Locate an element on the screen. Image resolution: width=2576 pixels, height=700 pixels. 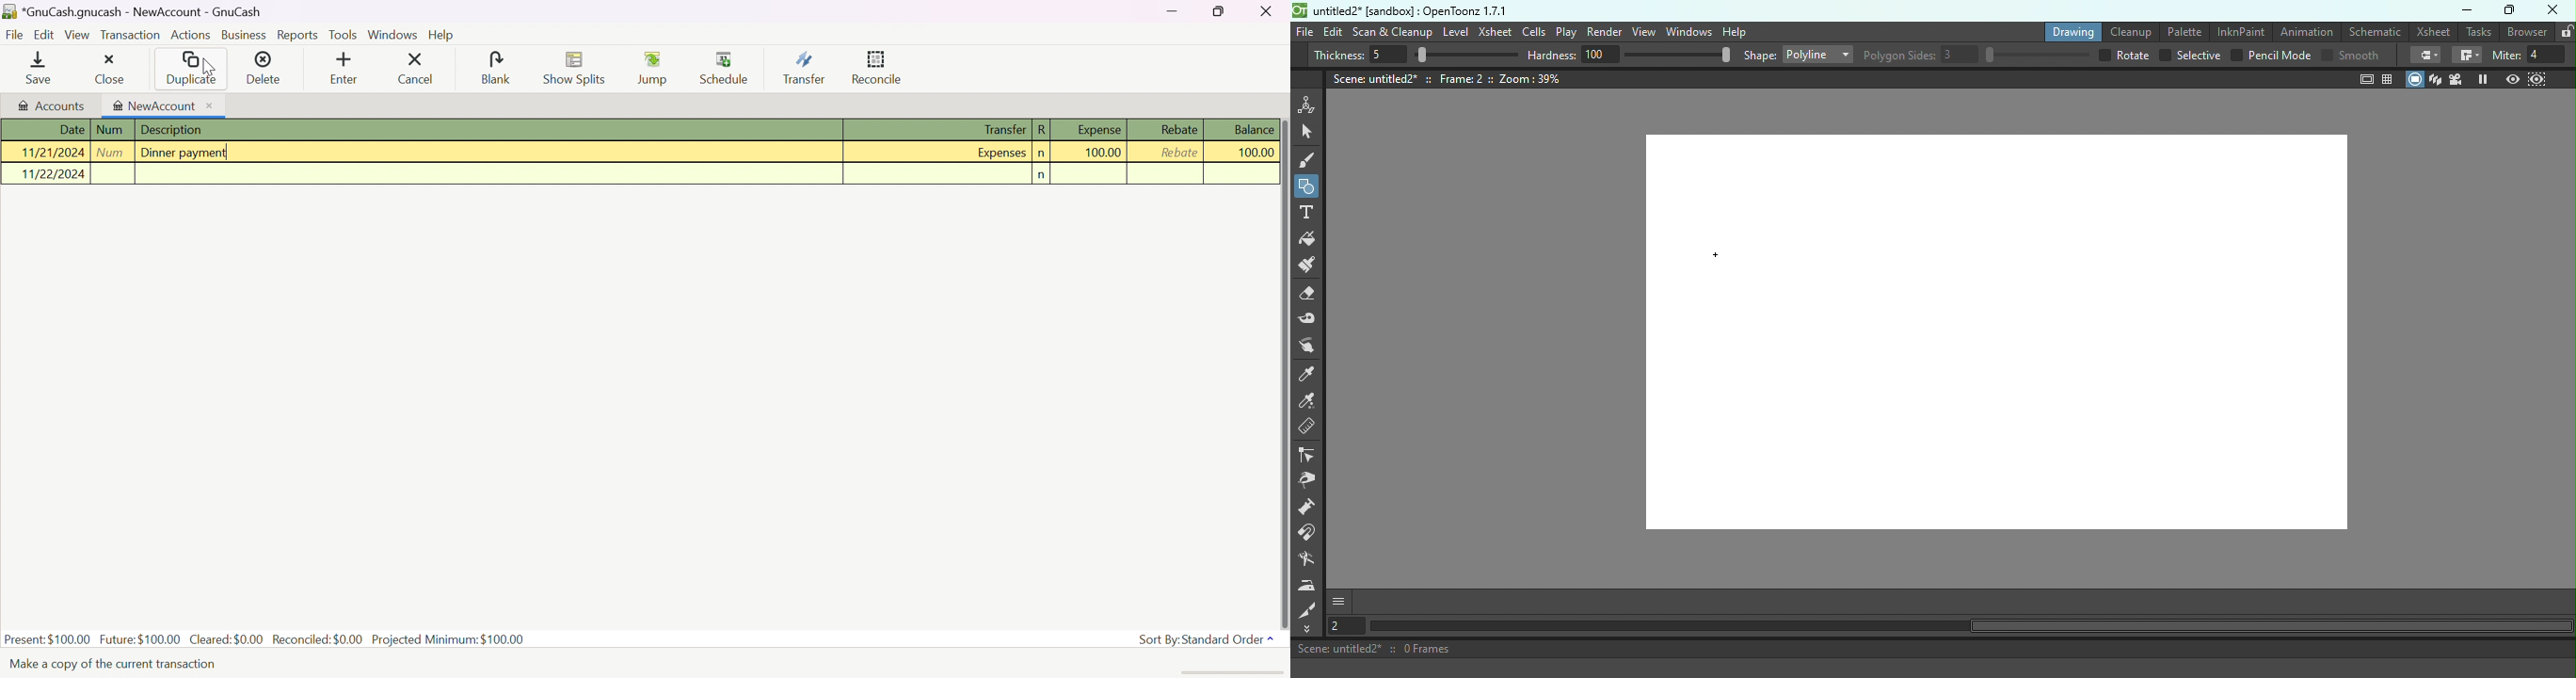
Tape tool is located at coordinates (1311, 320).